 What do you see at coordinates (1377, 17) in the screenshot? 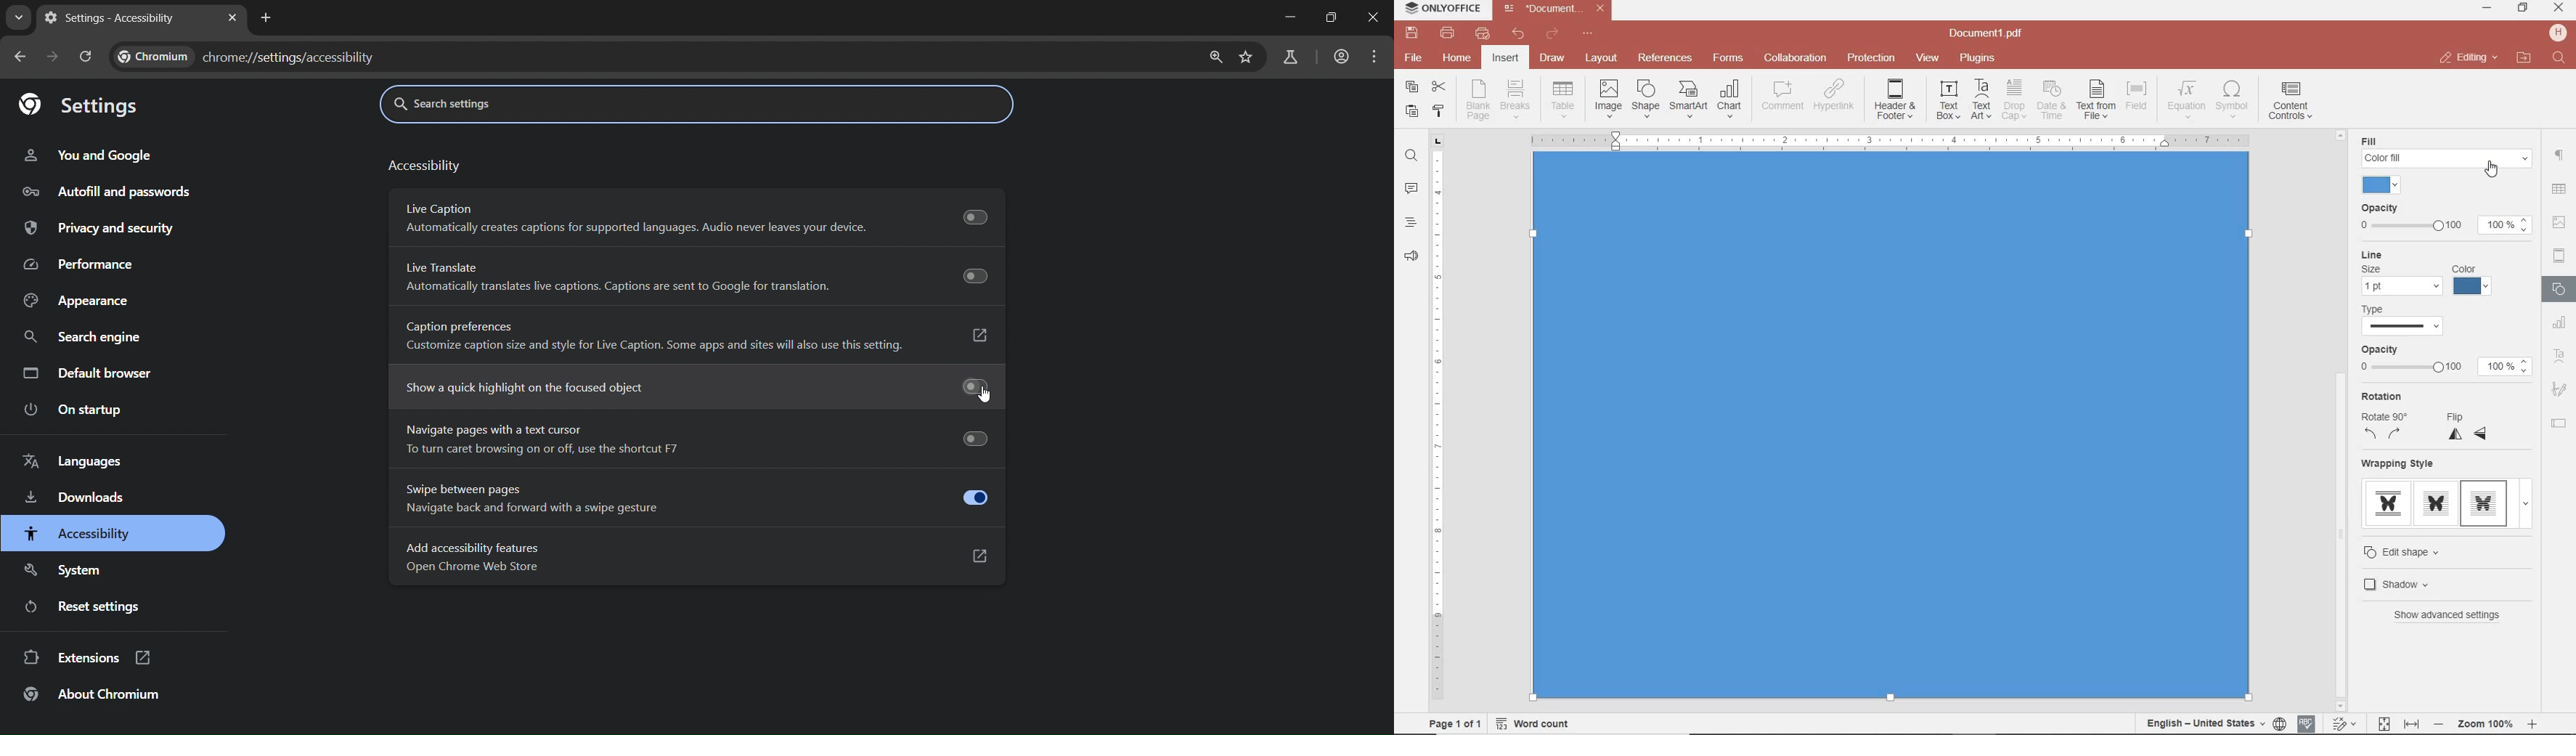
I see `close` at bounding box center [1377, 17].